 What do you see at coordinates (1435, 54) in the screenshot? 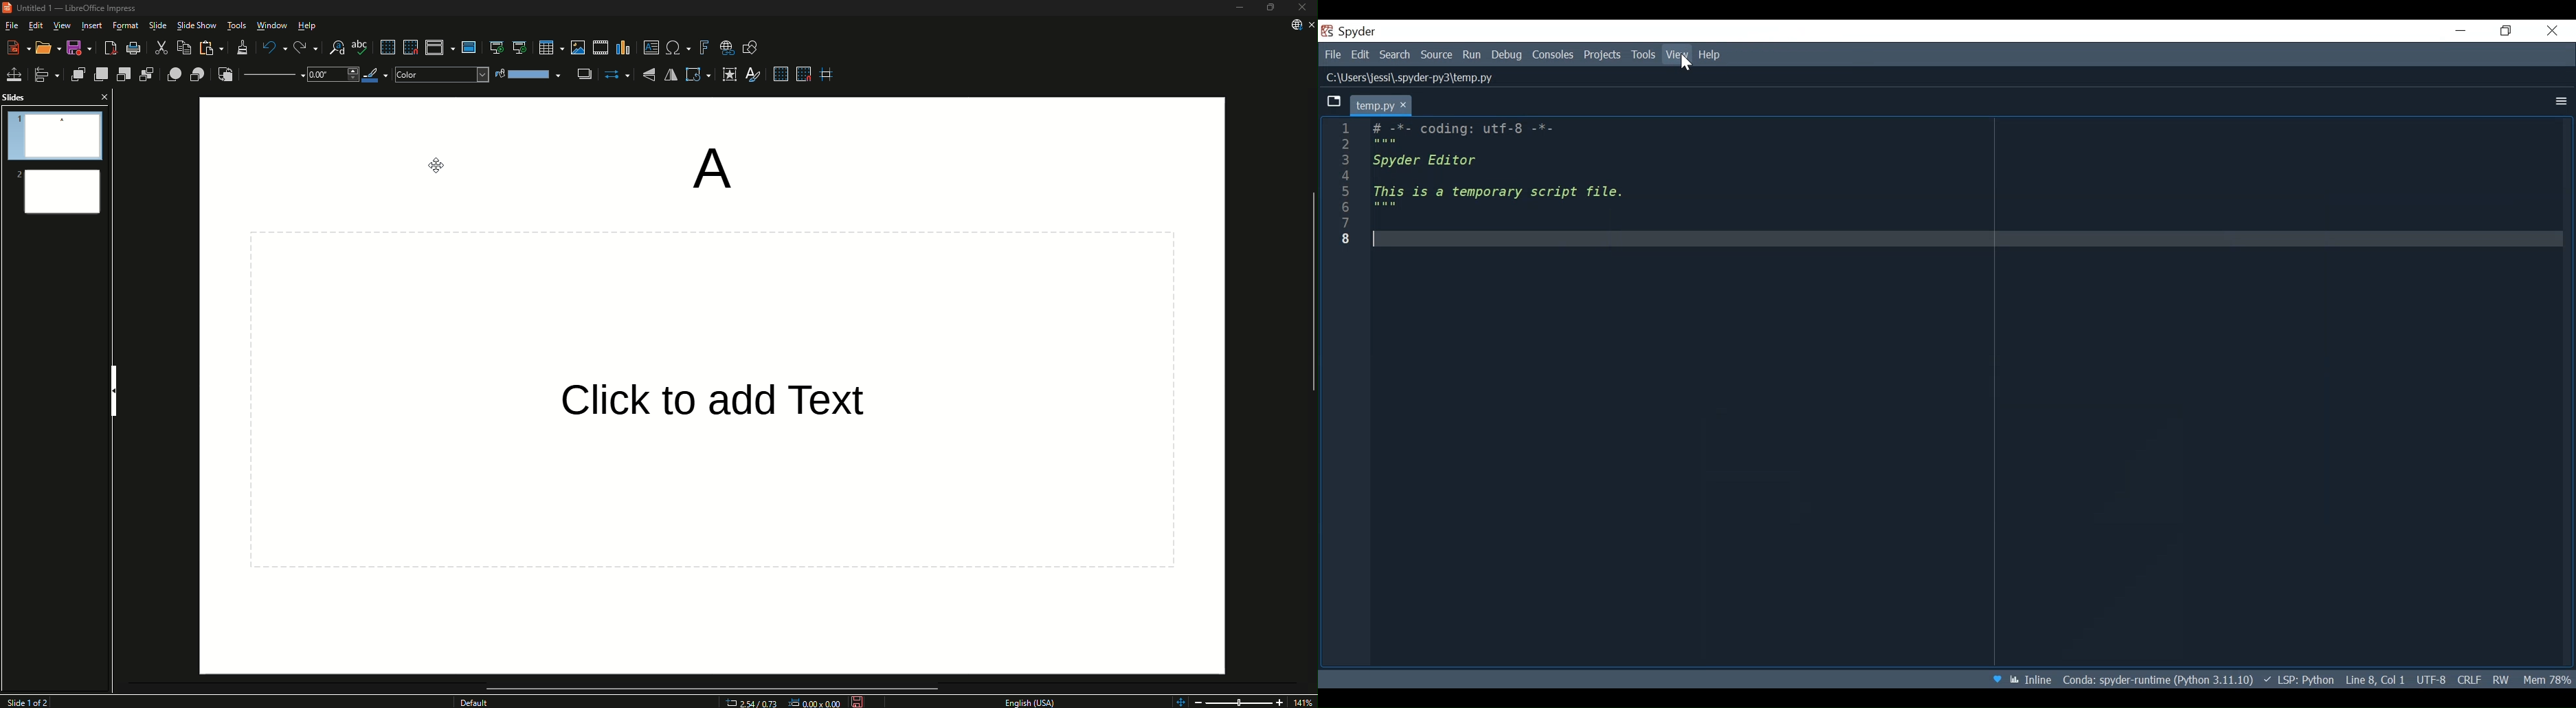
I see `Source` at bounding box center [1435, 54].